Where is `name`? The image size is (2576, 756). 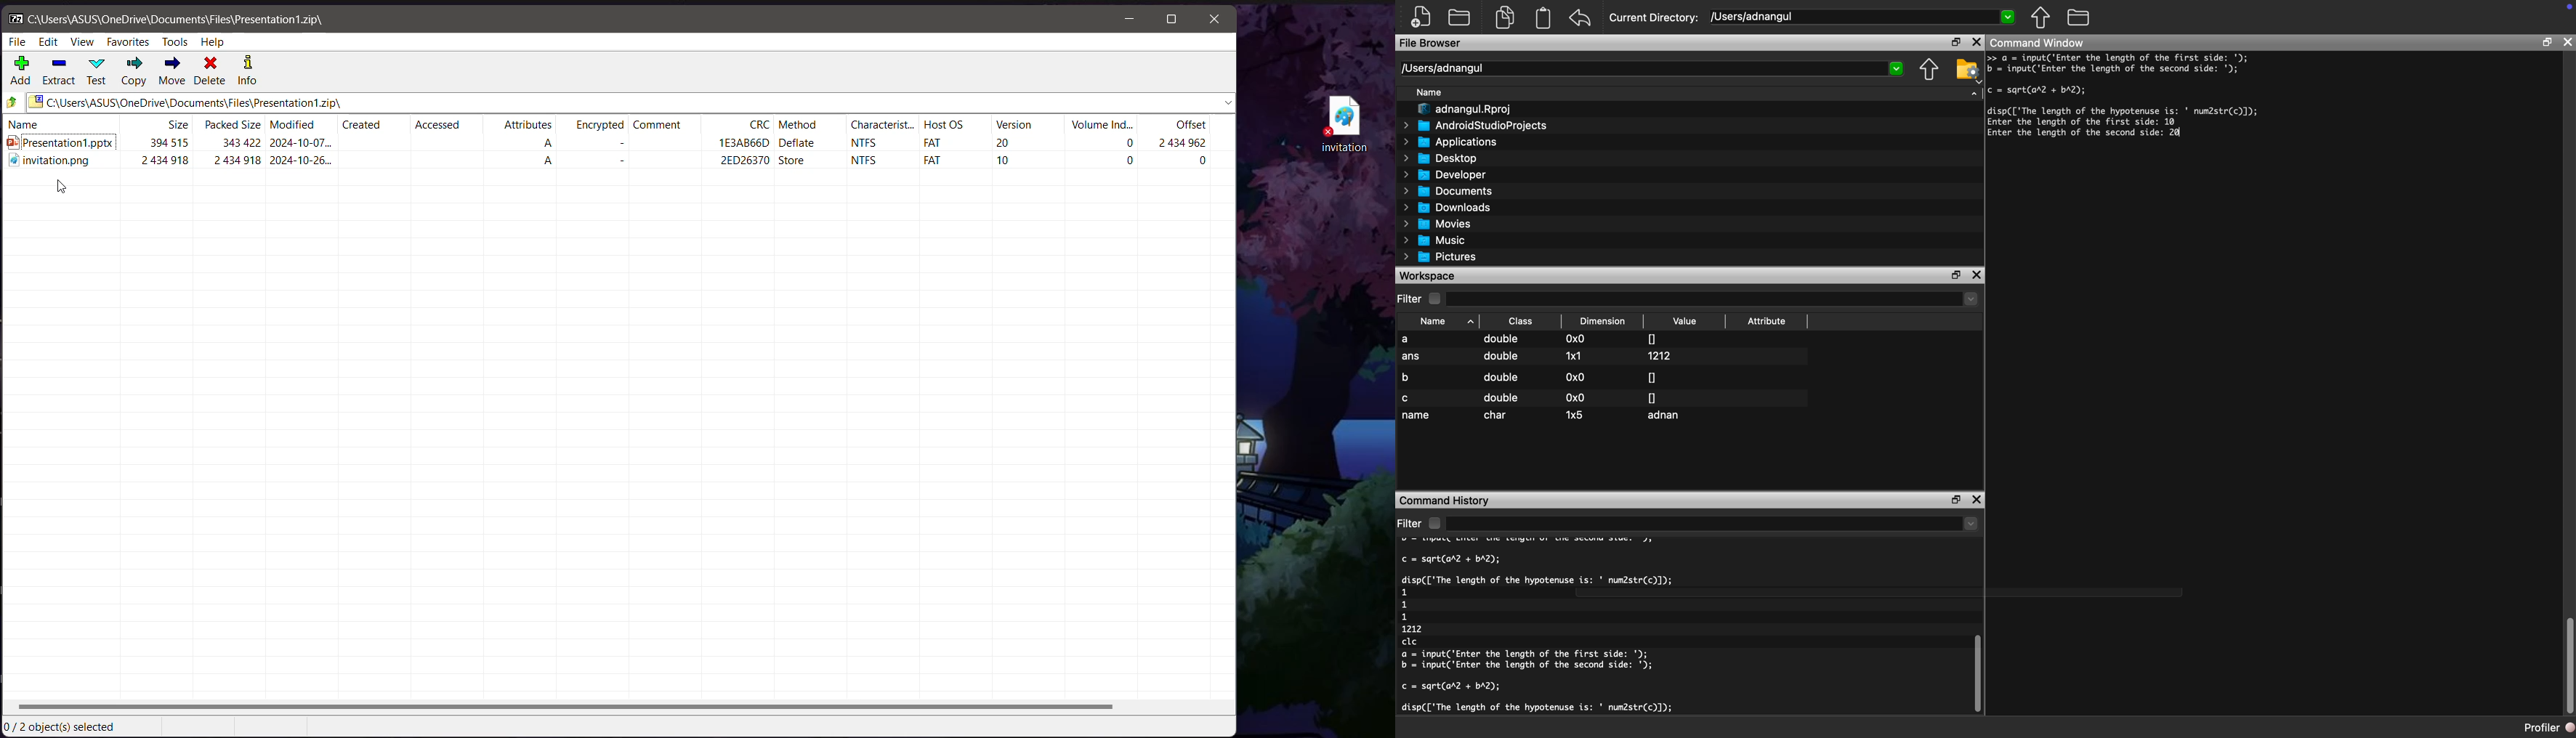
name is located at coordinates (1417, 416).